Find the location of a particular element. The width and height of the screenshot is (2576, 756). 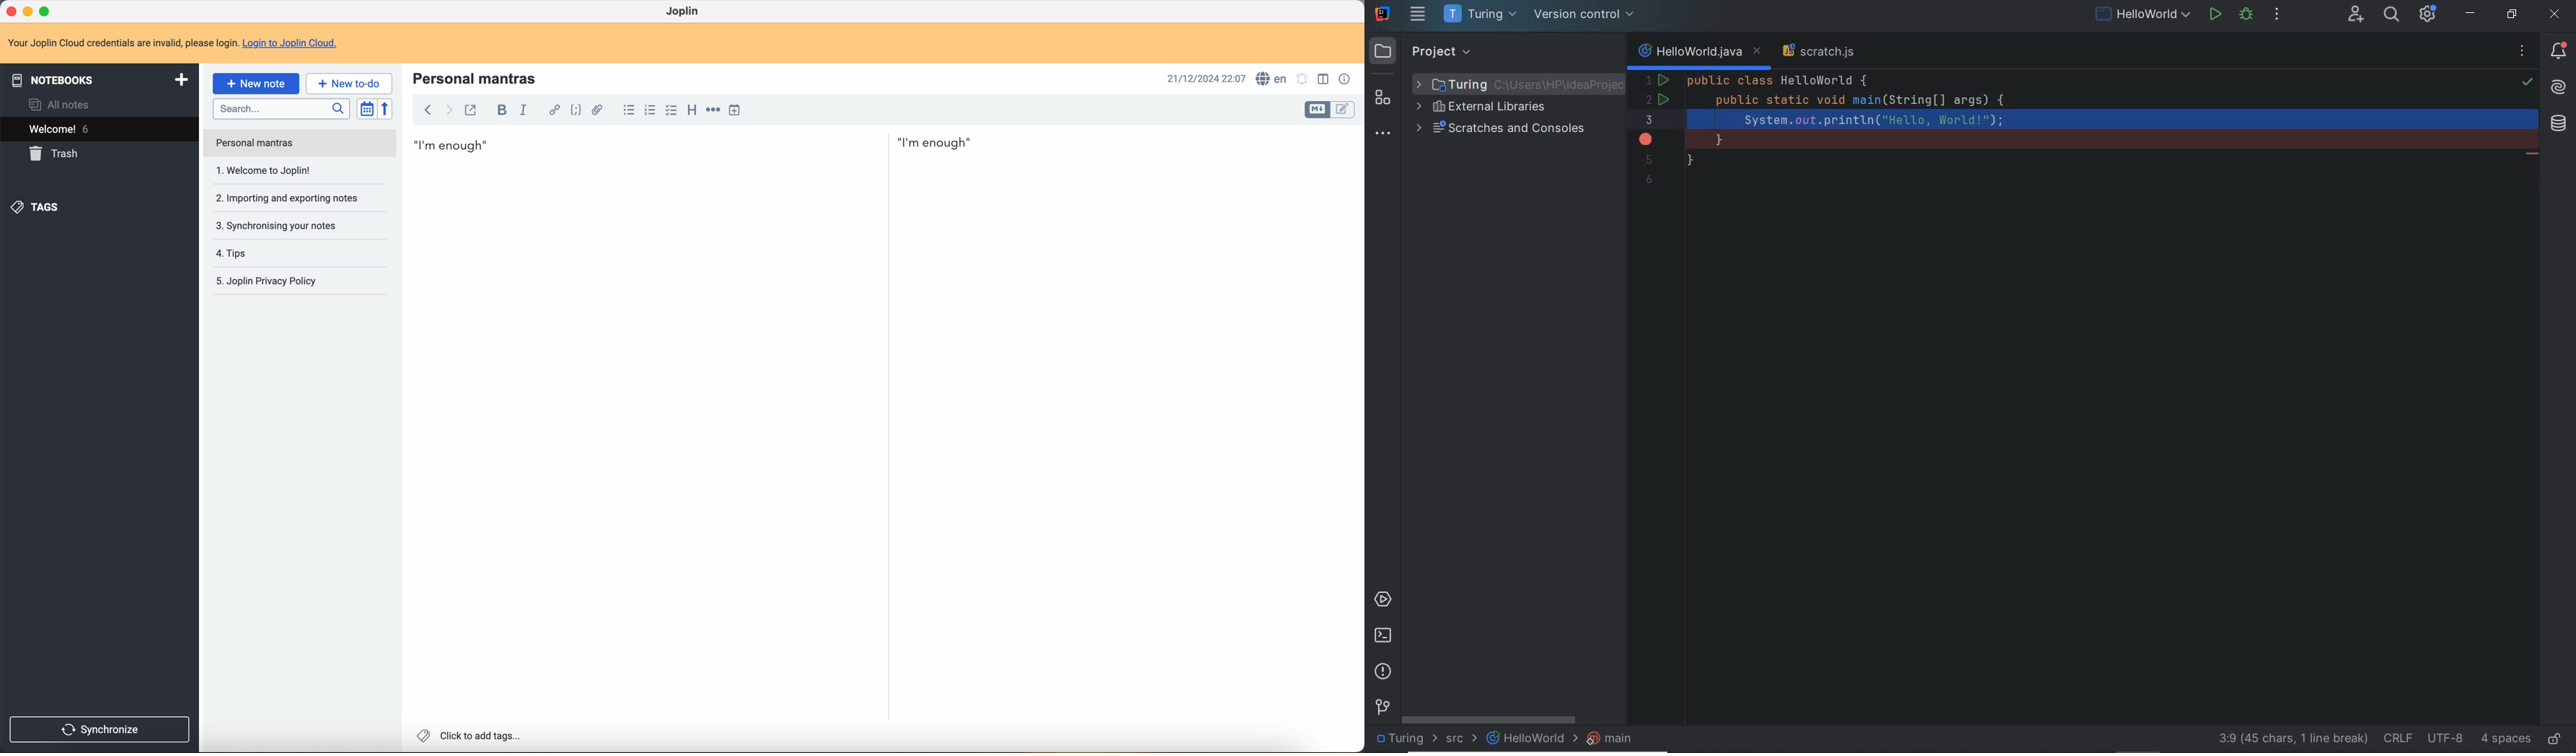

bold is located at coordinates (503, 110).